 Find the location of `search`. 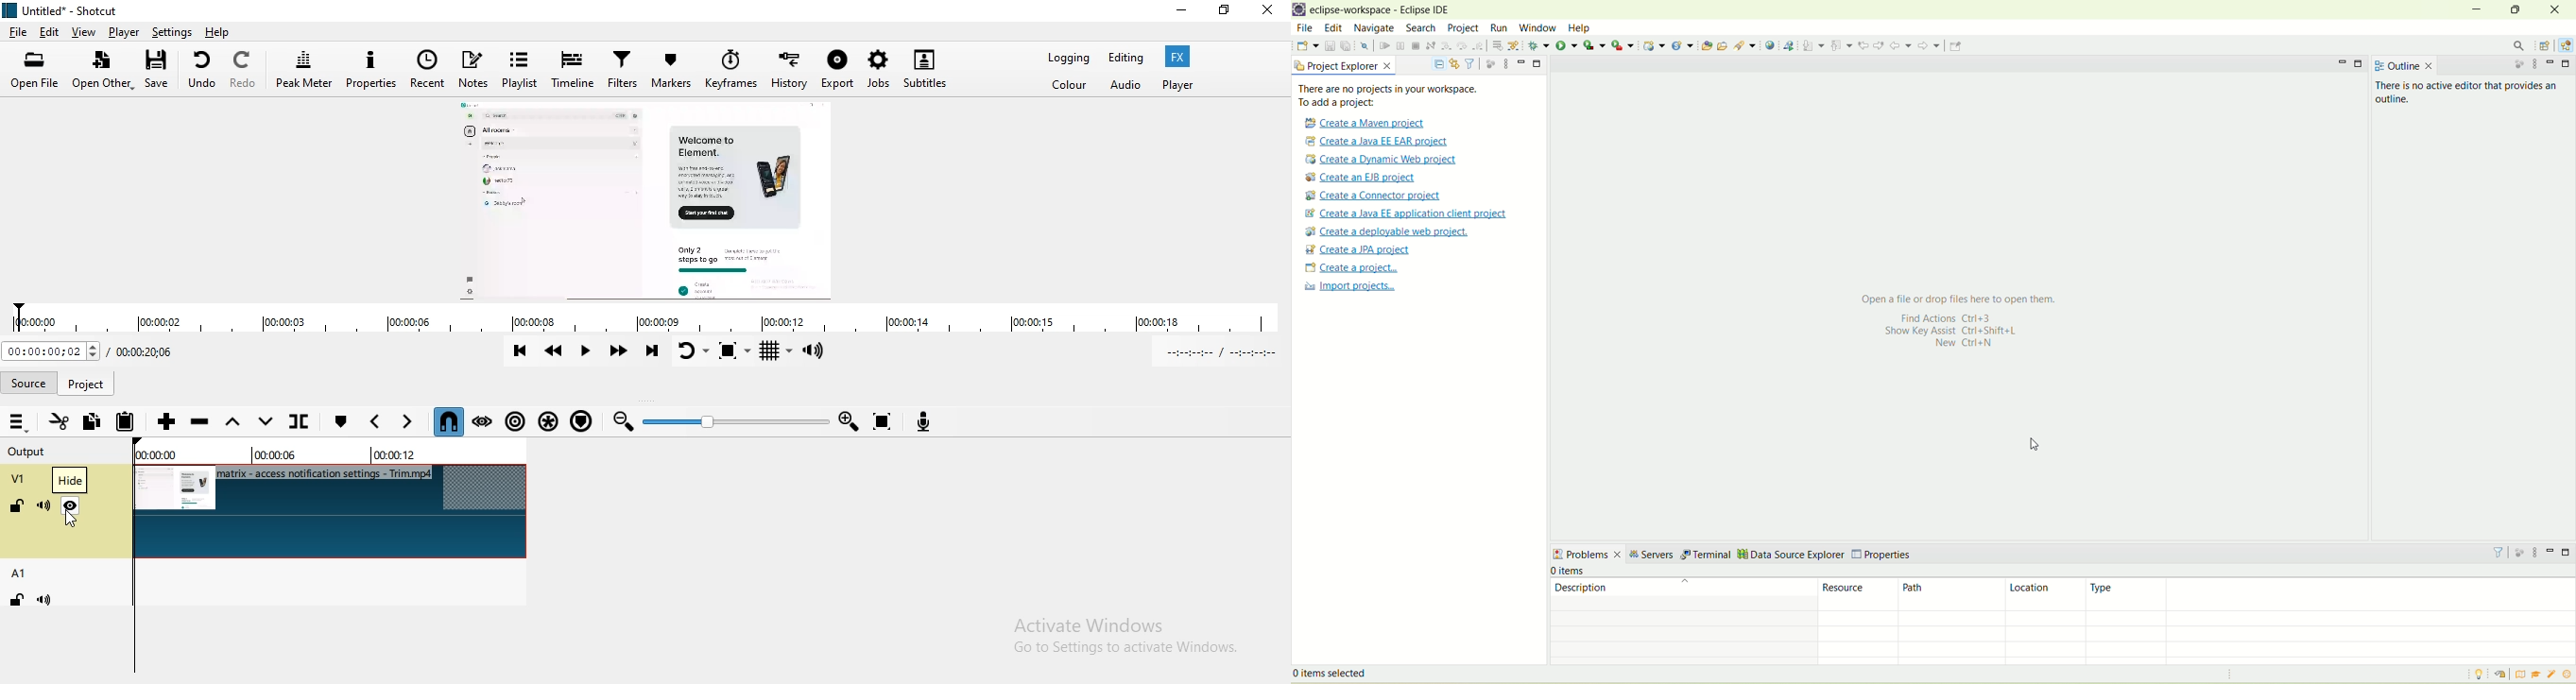

search is located at coordinates (2521, 46).